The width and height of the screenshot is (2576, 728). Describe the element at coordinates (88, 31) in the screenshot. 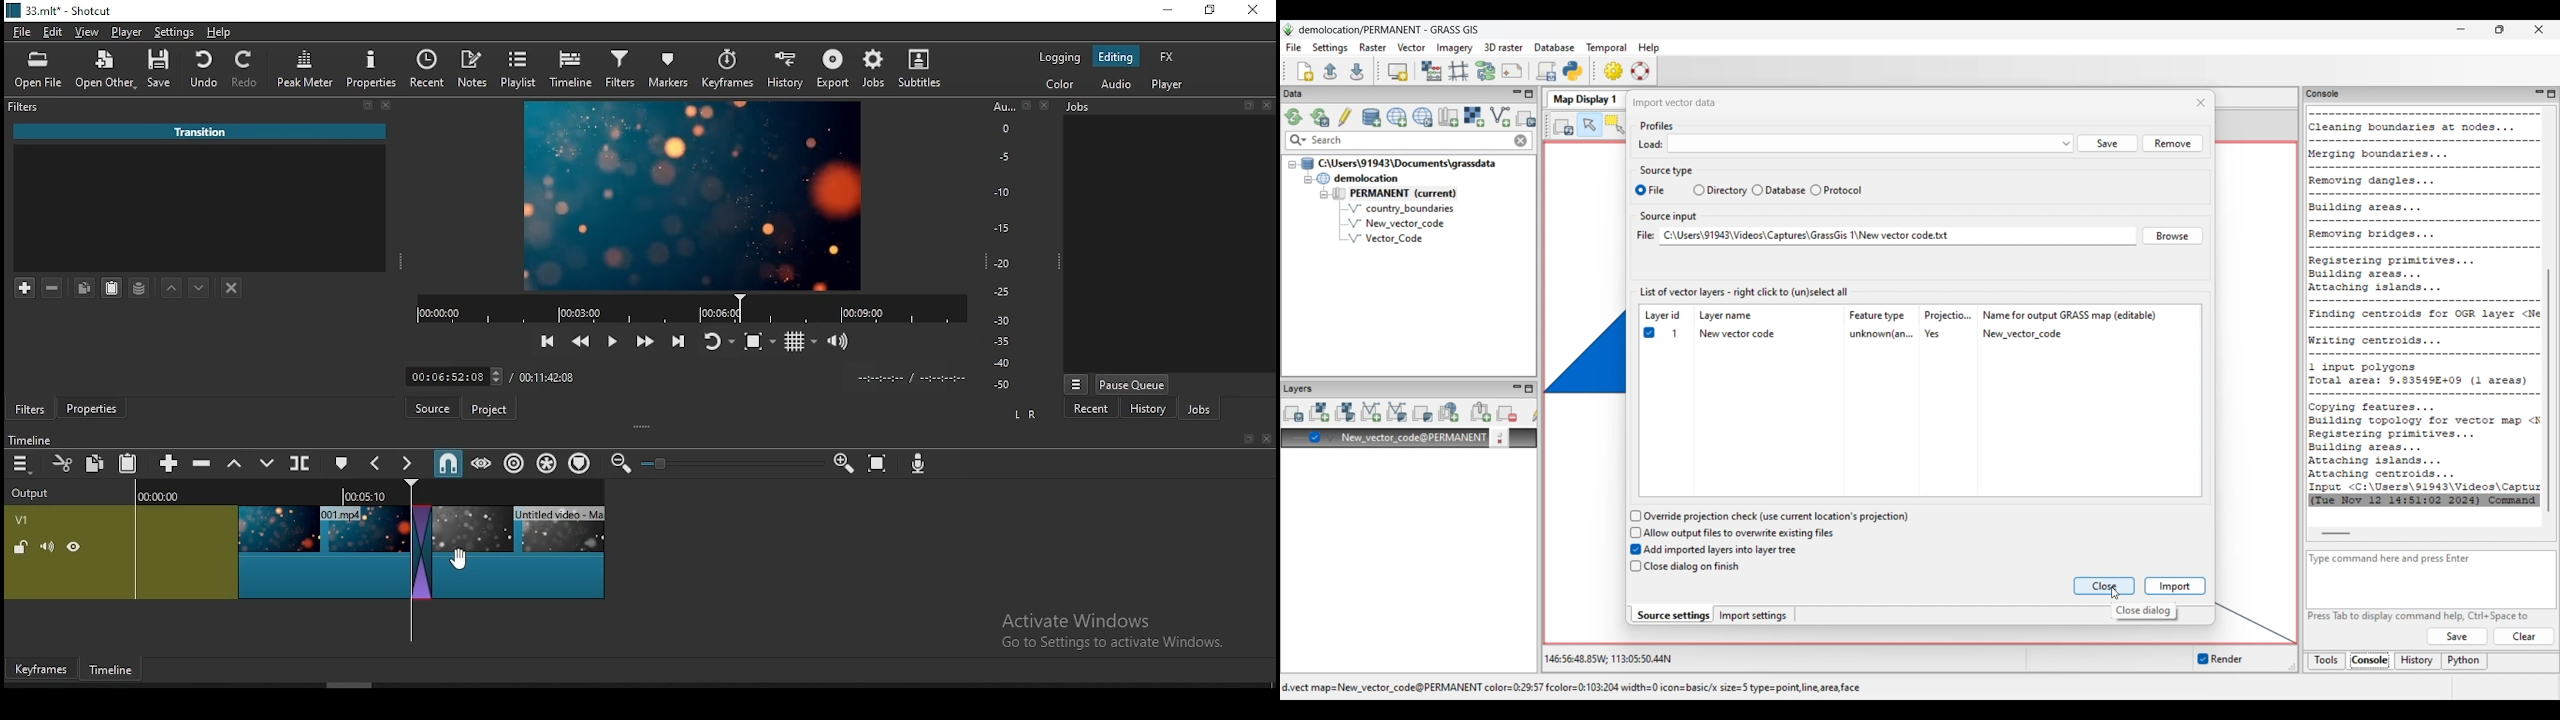

I see `view` at that location.